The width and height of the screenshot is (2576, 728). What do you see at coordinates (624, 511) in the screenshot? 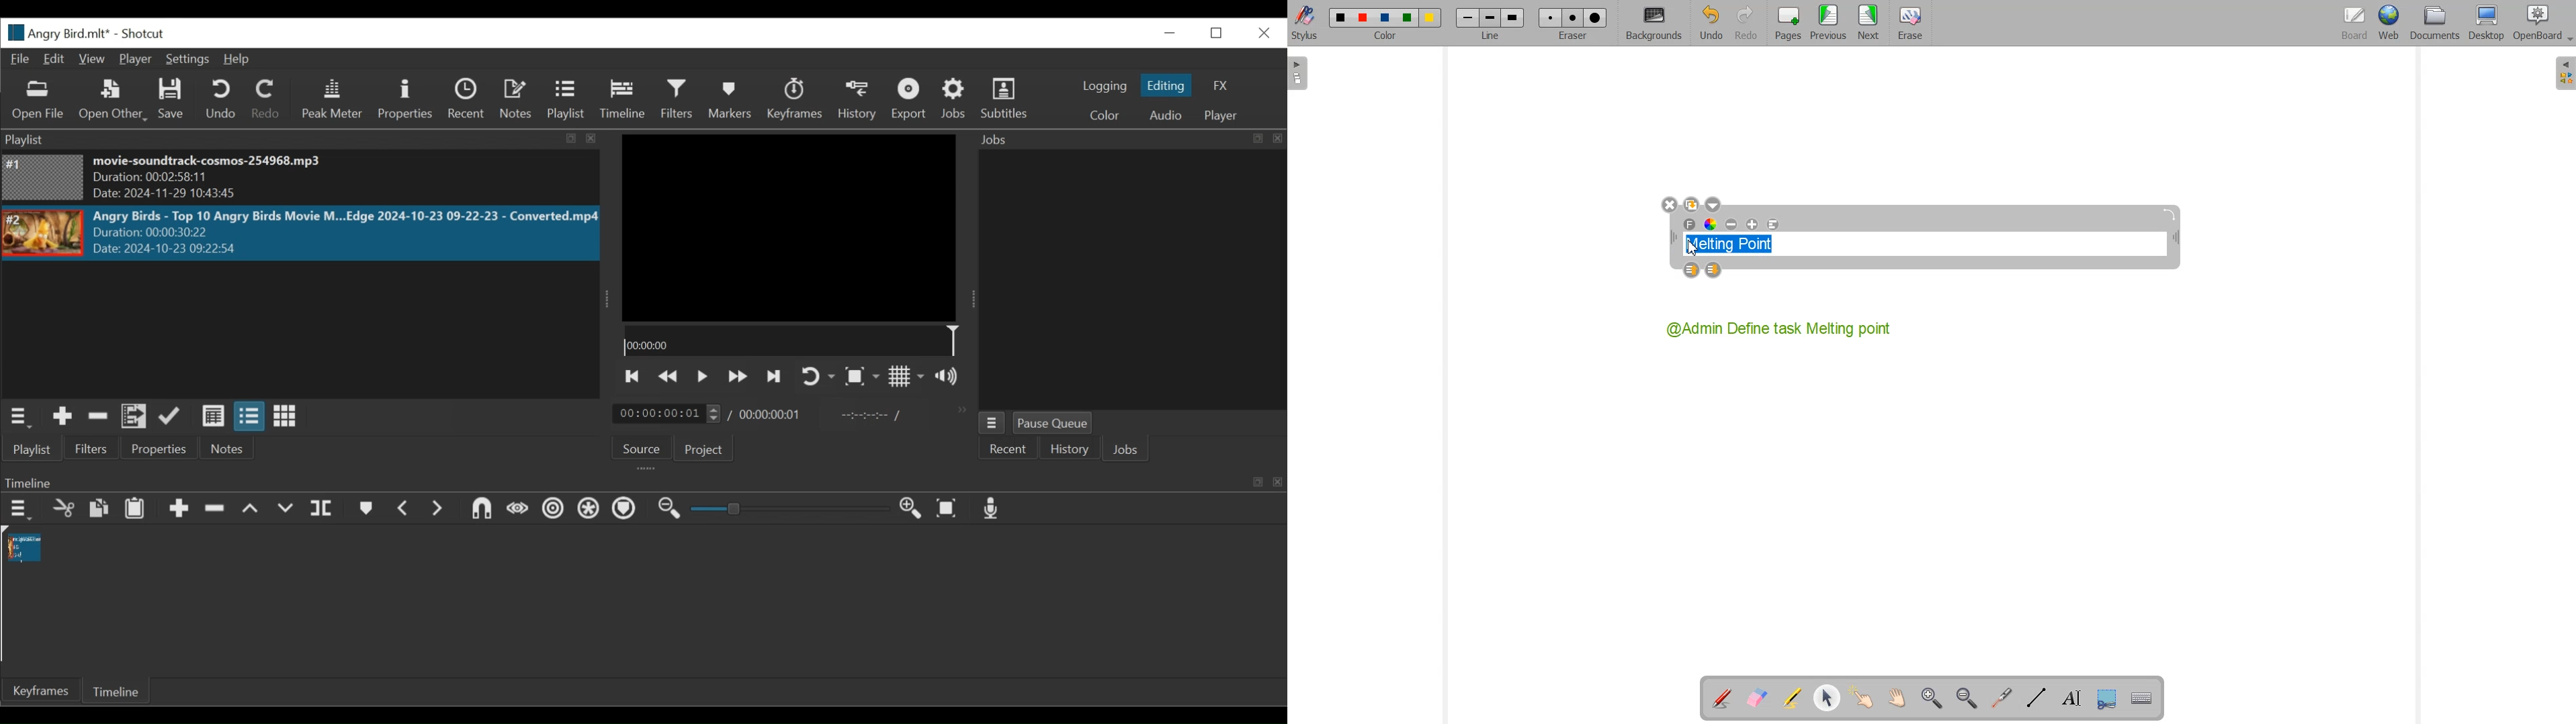
I see `Ripple Markers` at bounding box center [624, 511].